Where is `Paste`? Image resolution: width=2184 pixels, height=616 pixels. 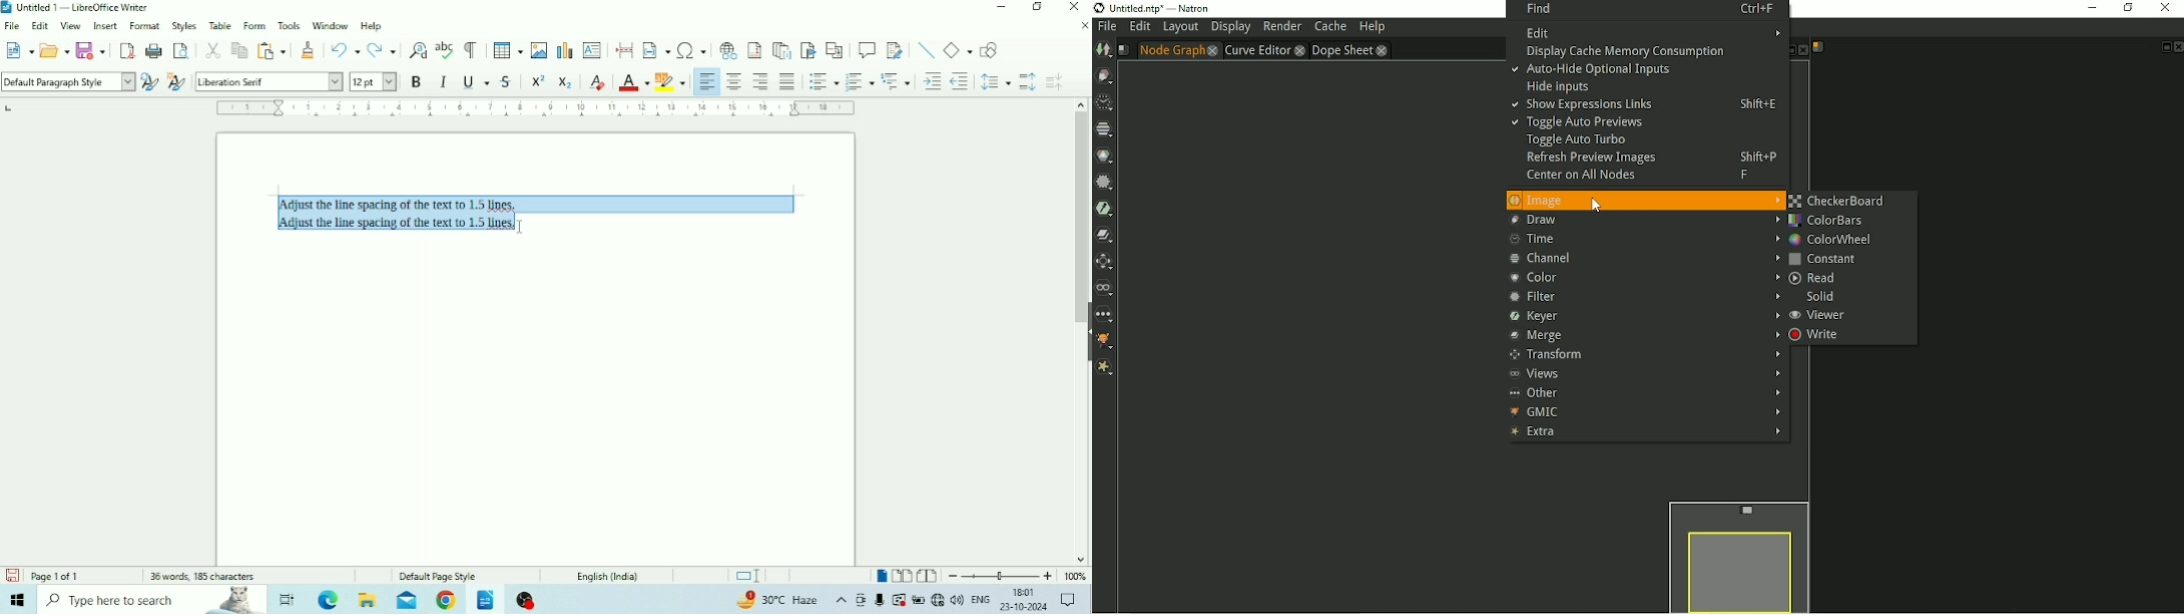 Paste is located at coordinates (273, 51).